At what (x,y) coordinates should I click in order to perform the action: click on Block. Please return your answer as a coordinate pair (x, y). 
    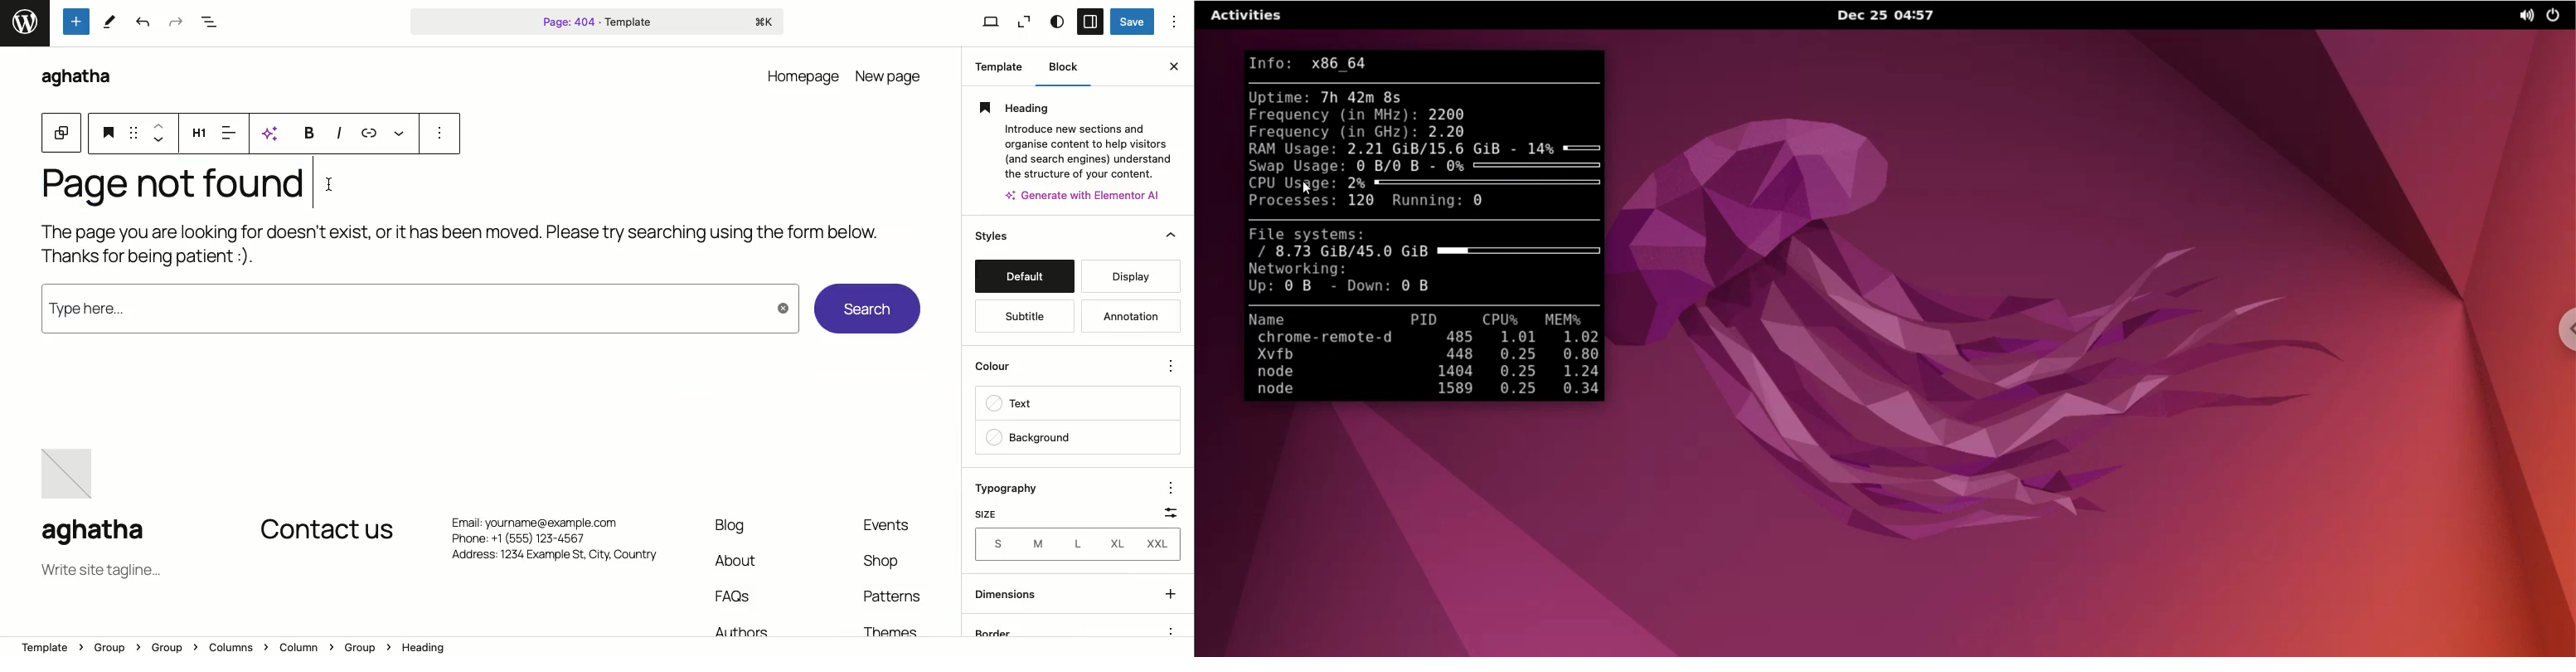
    Looking at the image, I should click on (62, 131).